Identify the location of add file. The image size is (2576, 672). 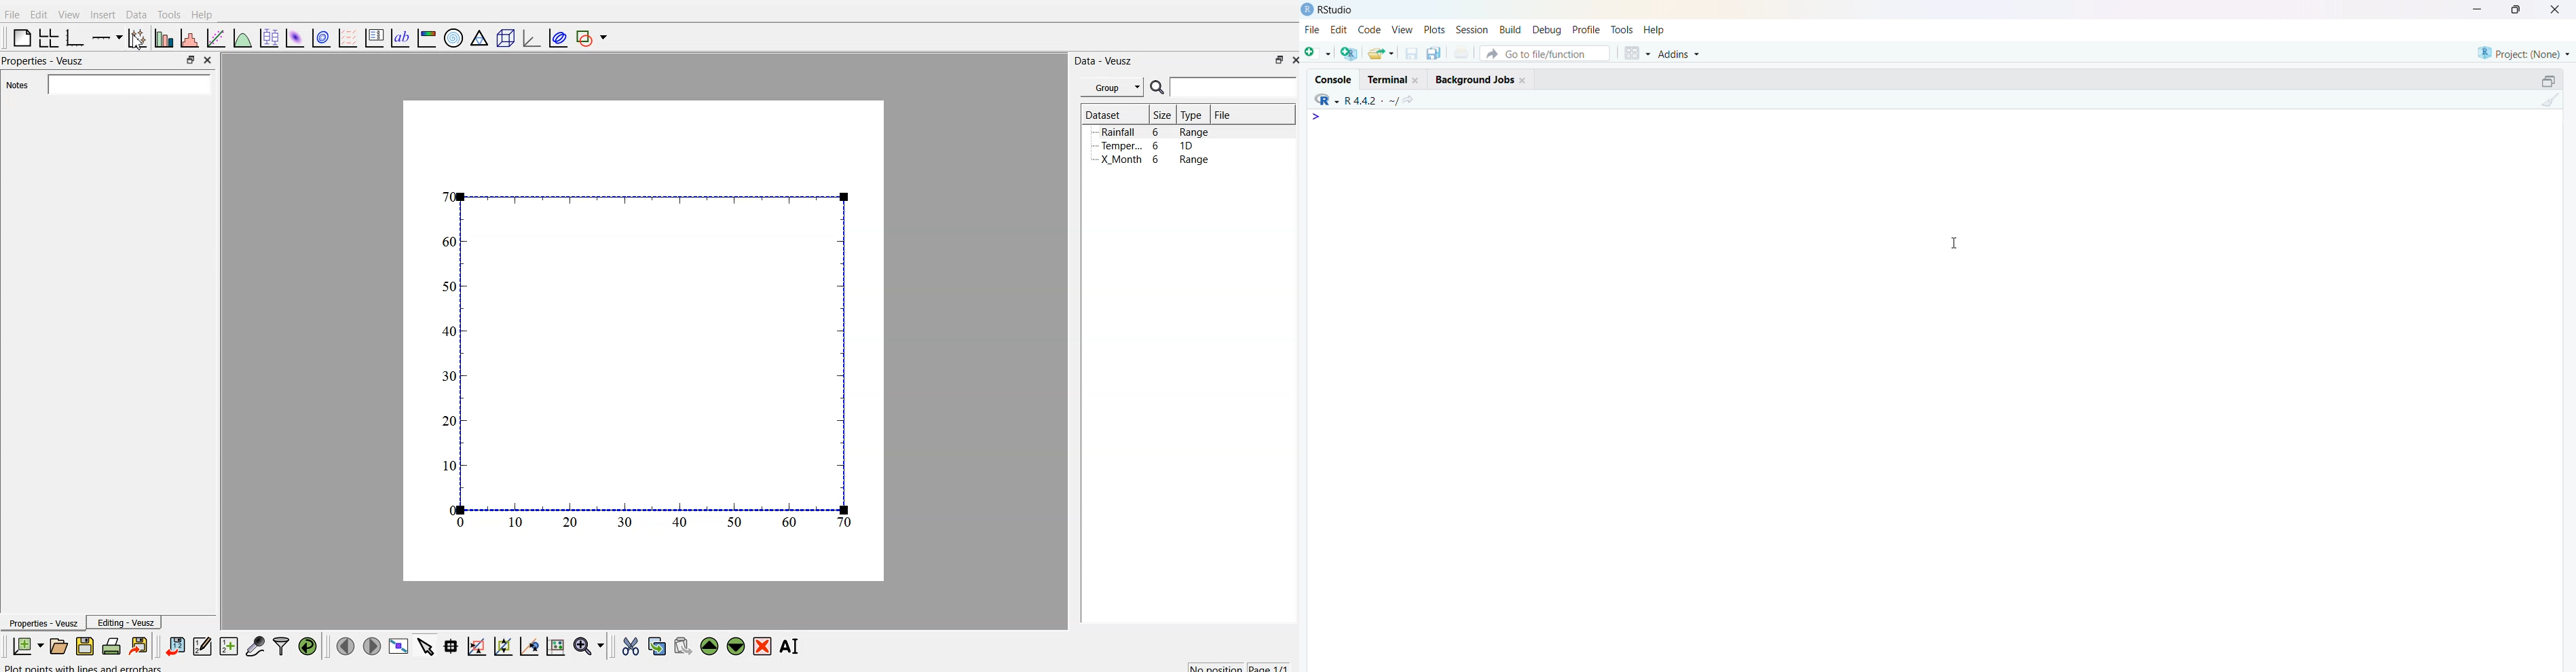
(1350, 53).